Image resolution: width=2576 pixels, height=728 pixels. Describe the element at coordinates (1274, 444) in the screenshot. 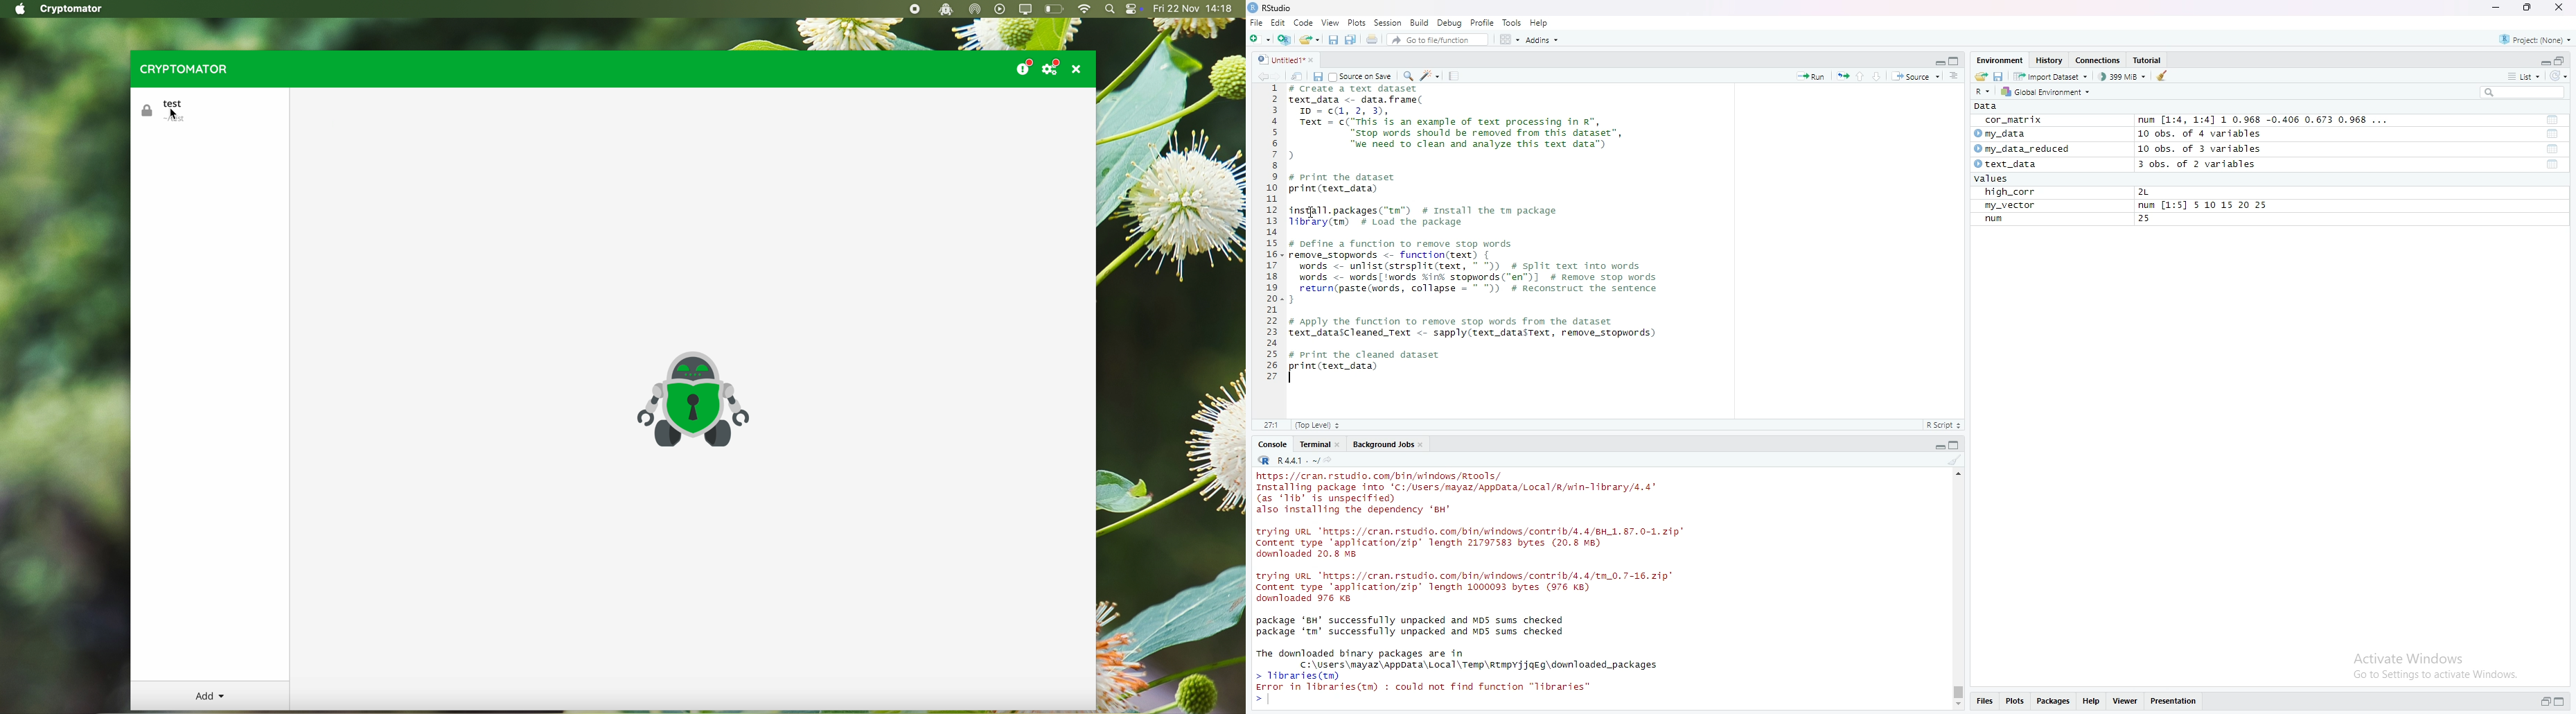

I see `console` at that location.